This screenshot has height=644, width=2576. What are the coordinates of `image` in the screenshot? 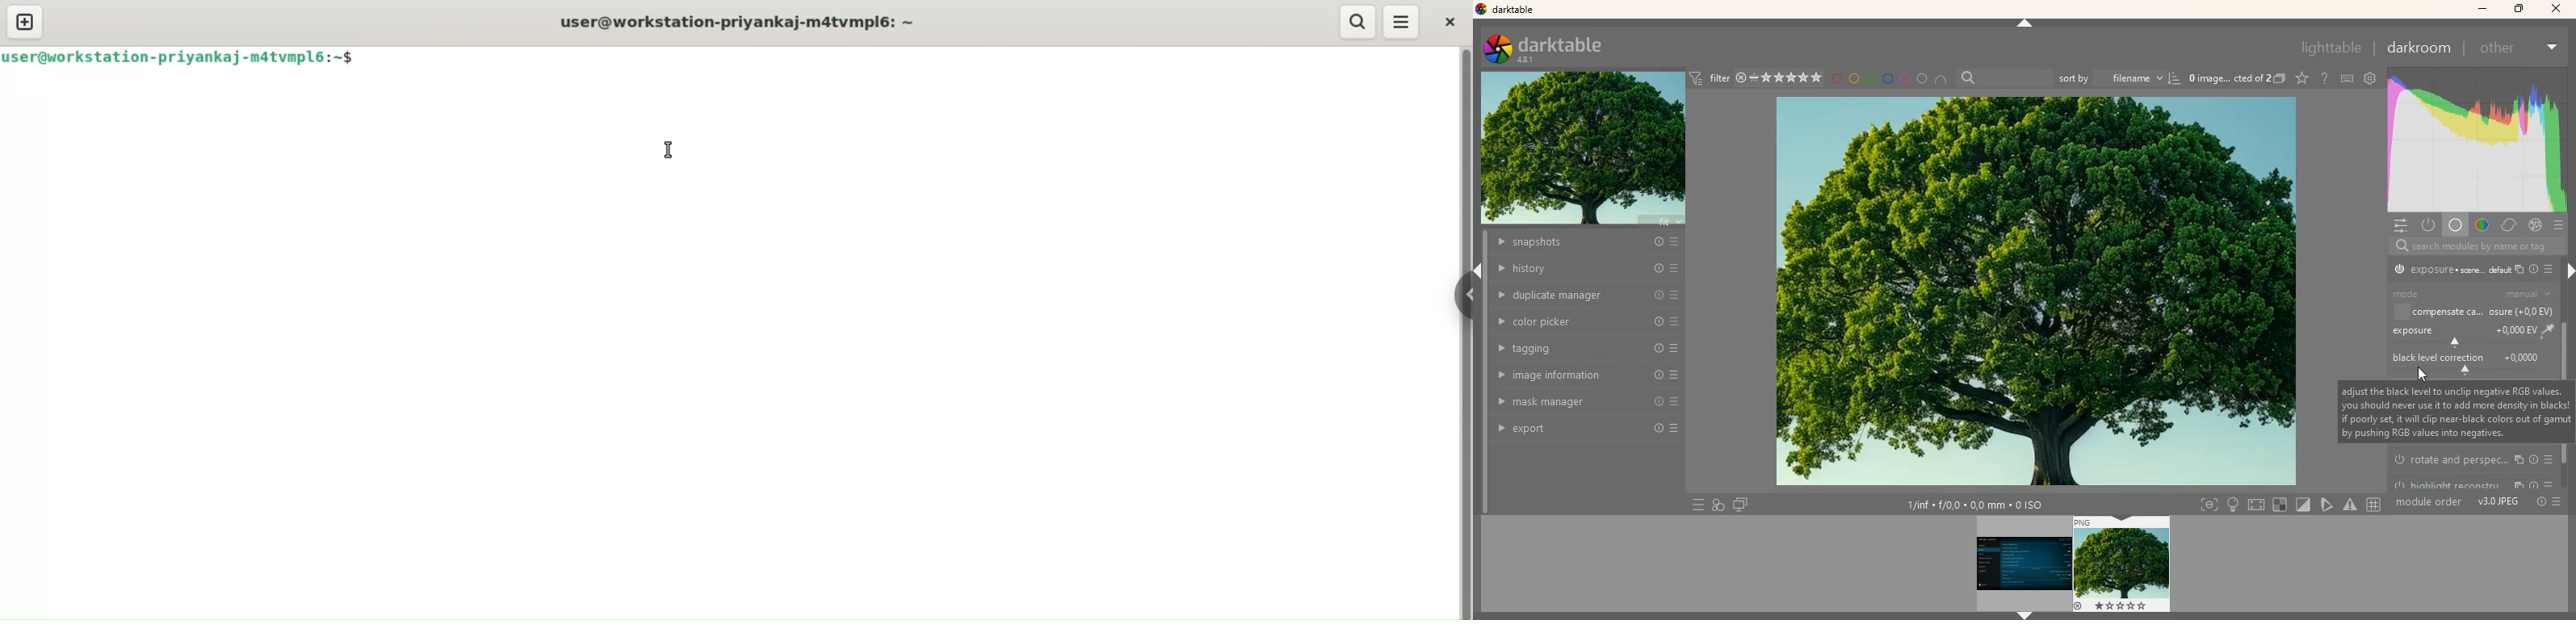 It's located at (2037, 291).